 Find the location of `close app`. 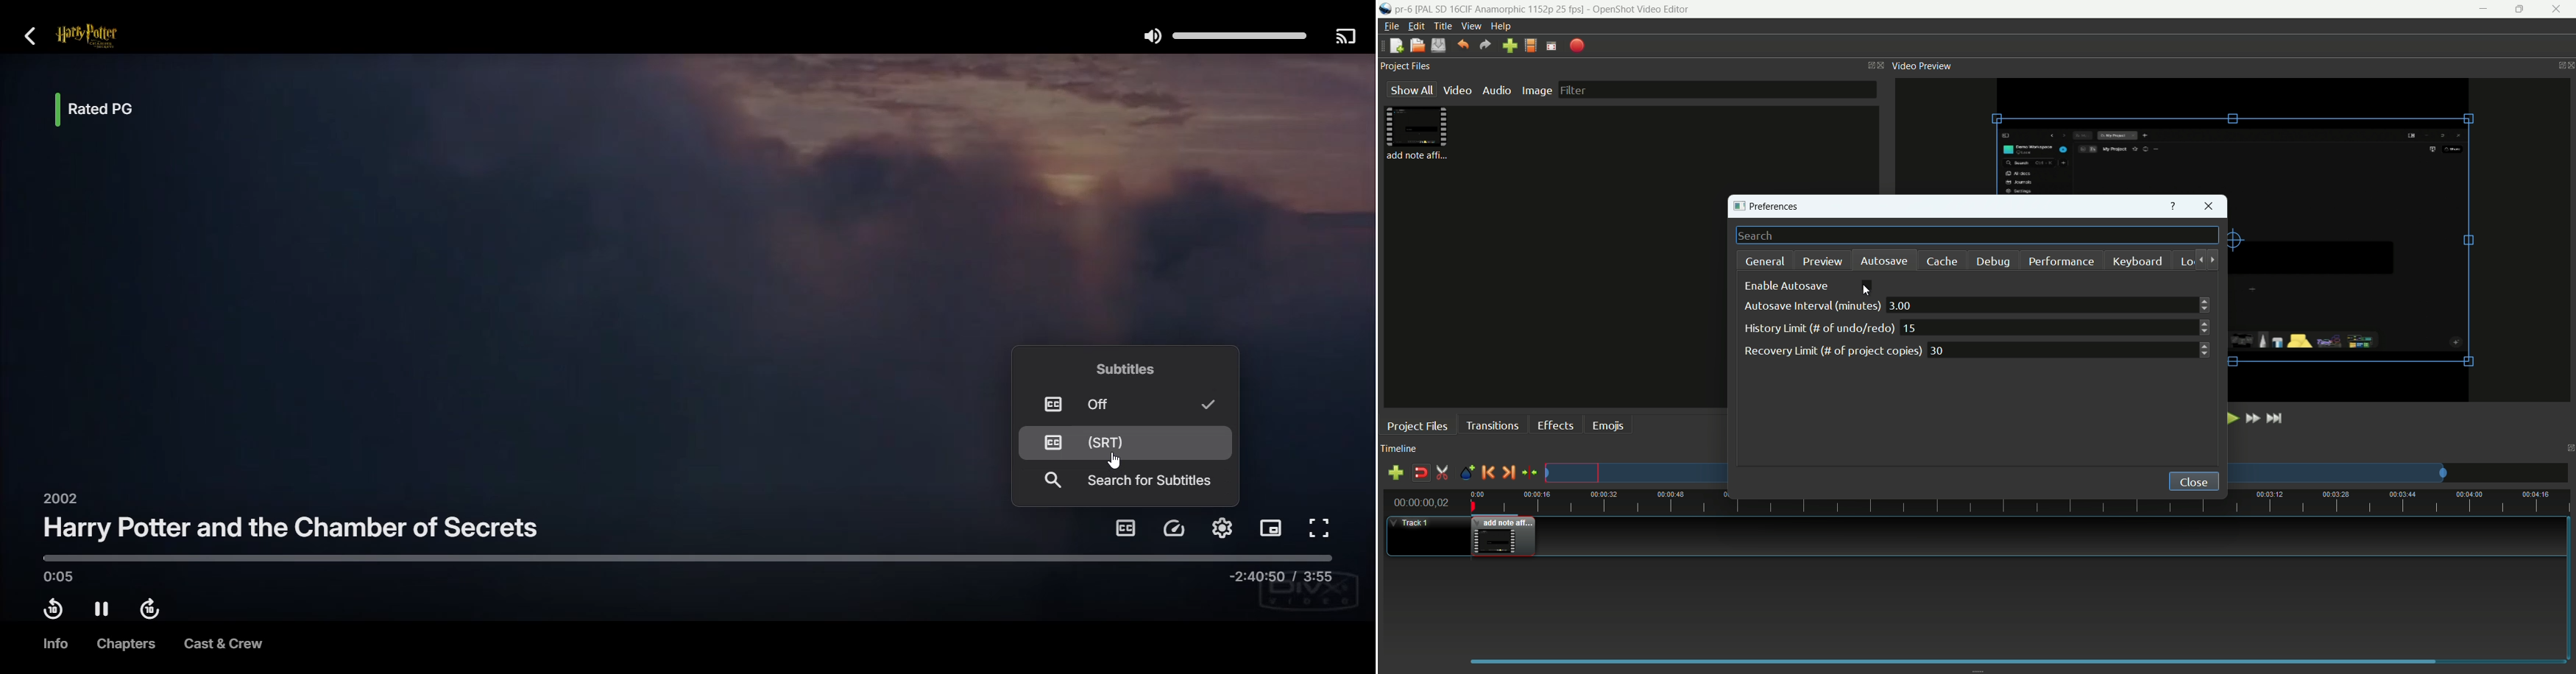

close app is located at coordinates (2558, 9).